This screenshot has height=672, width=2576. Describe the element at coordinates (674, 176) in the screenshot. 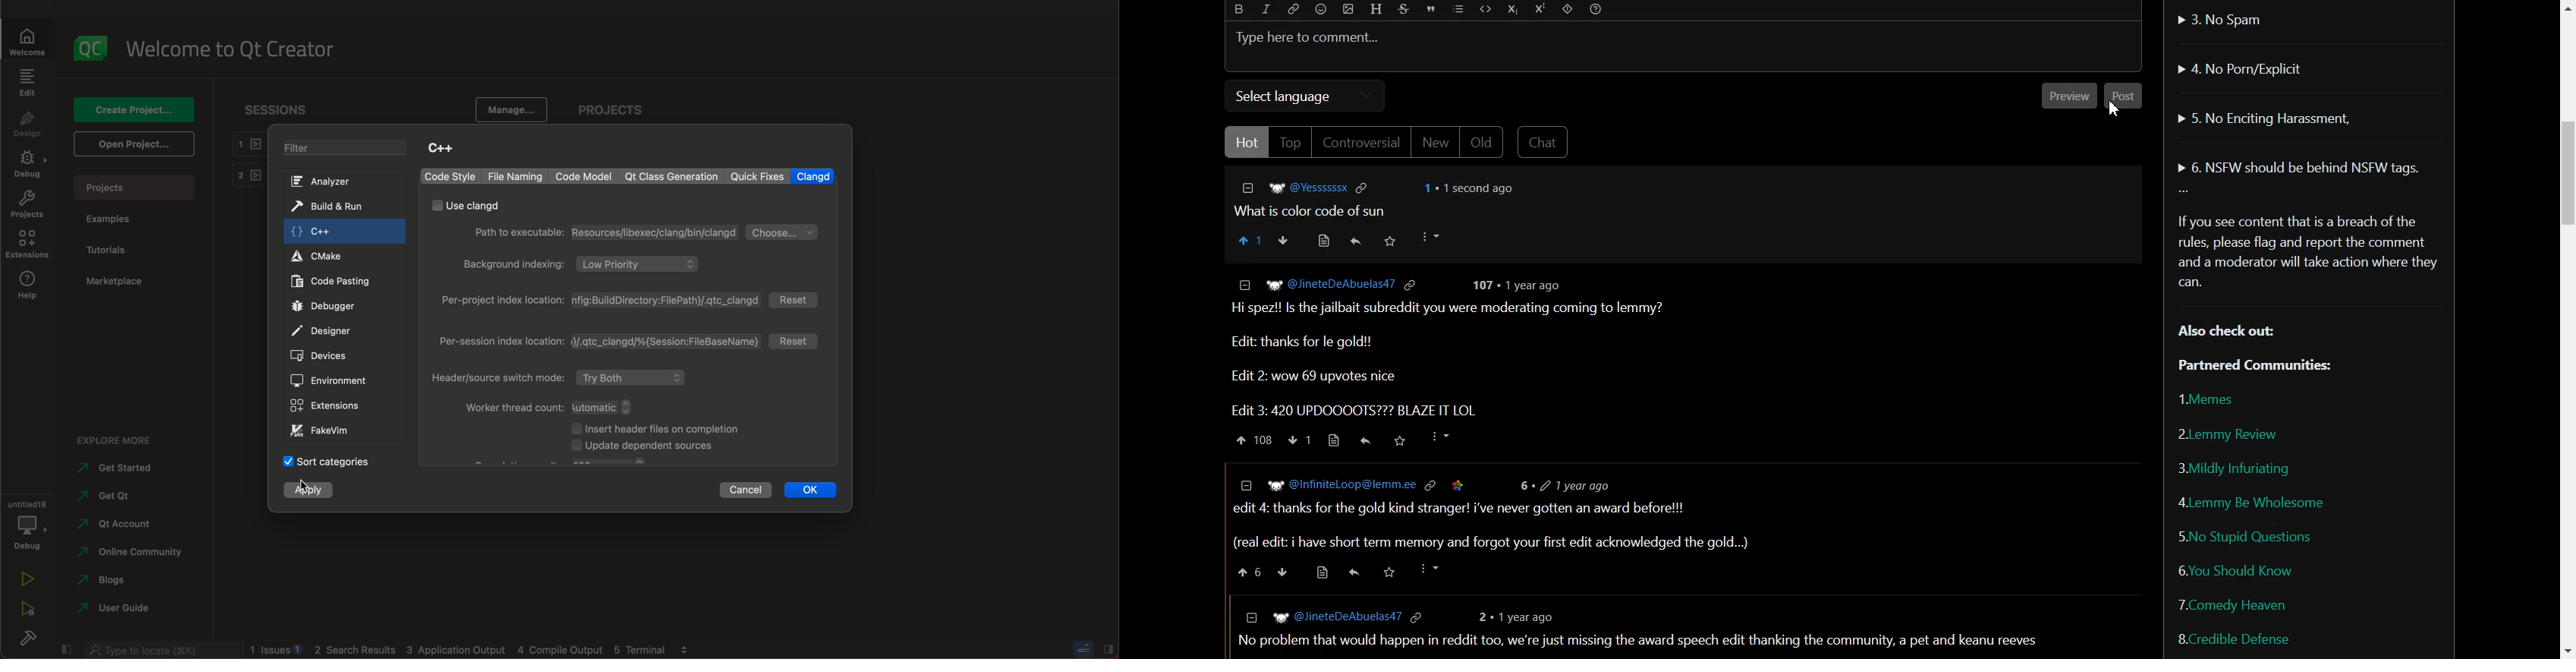

I see `qt class` at that location.